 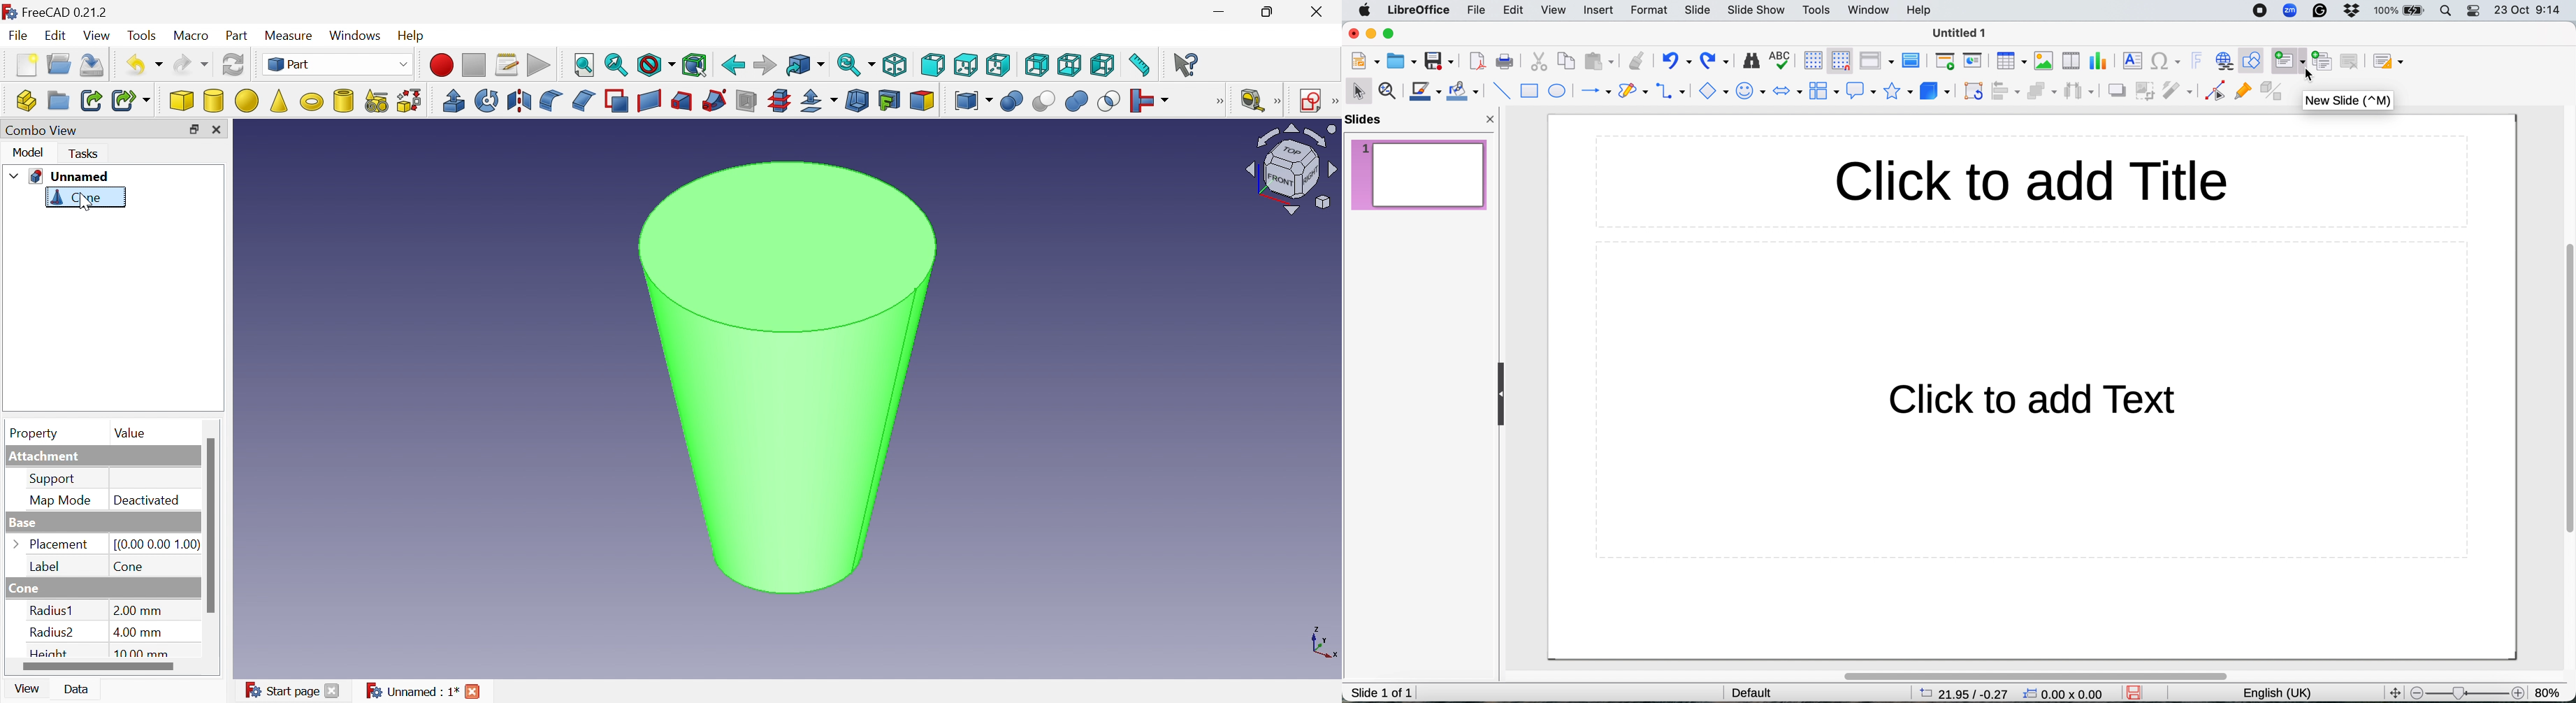 I want to click on Create part, so click(x=26, y=101).